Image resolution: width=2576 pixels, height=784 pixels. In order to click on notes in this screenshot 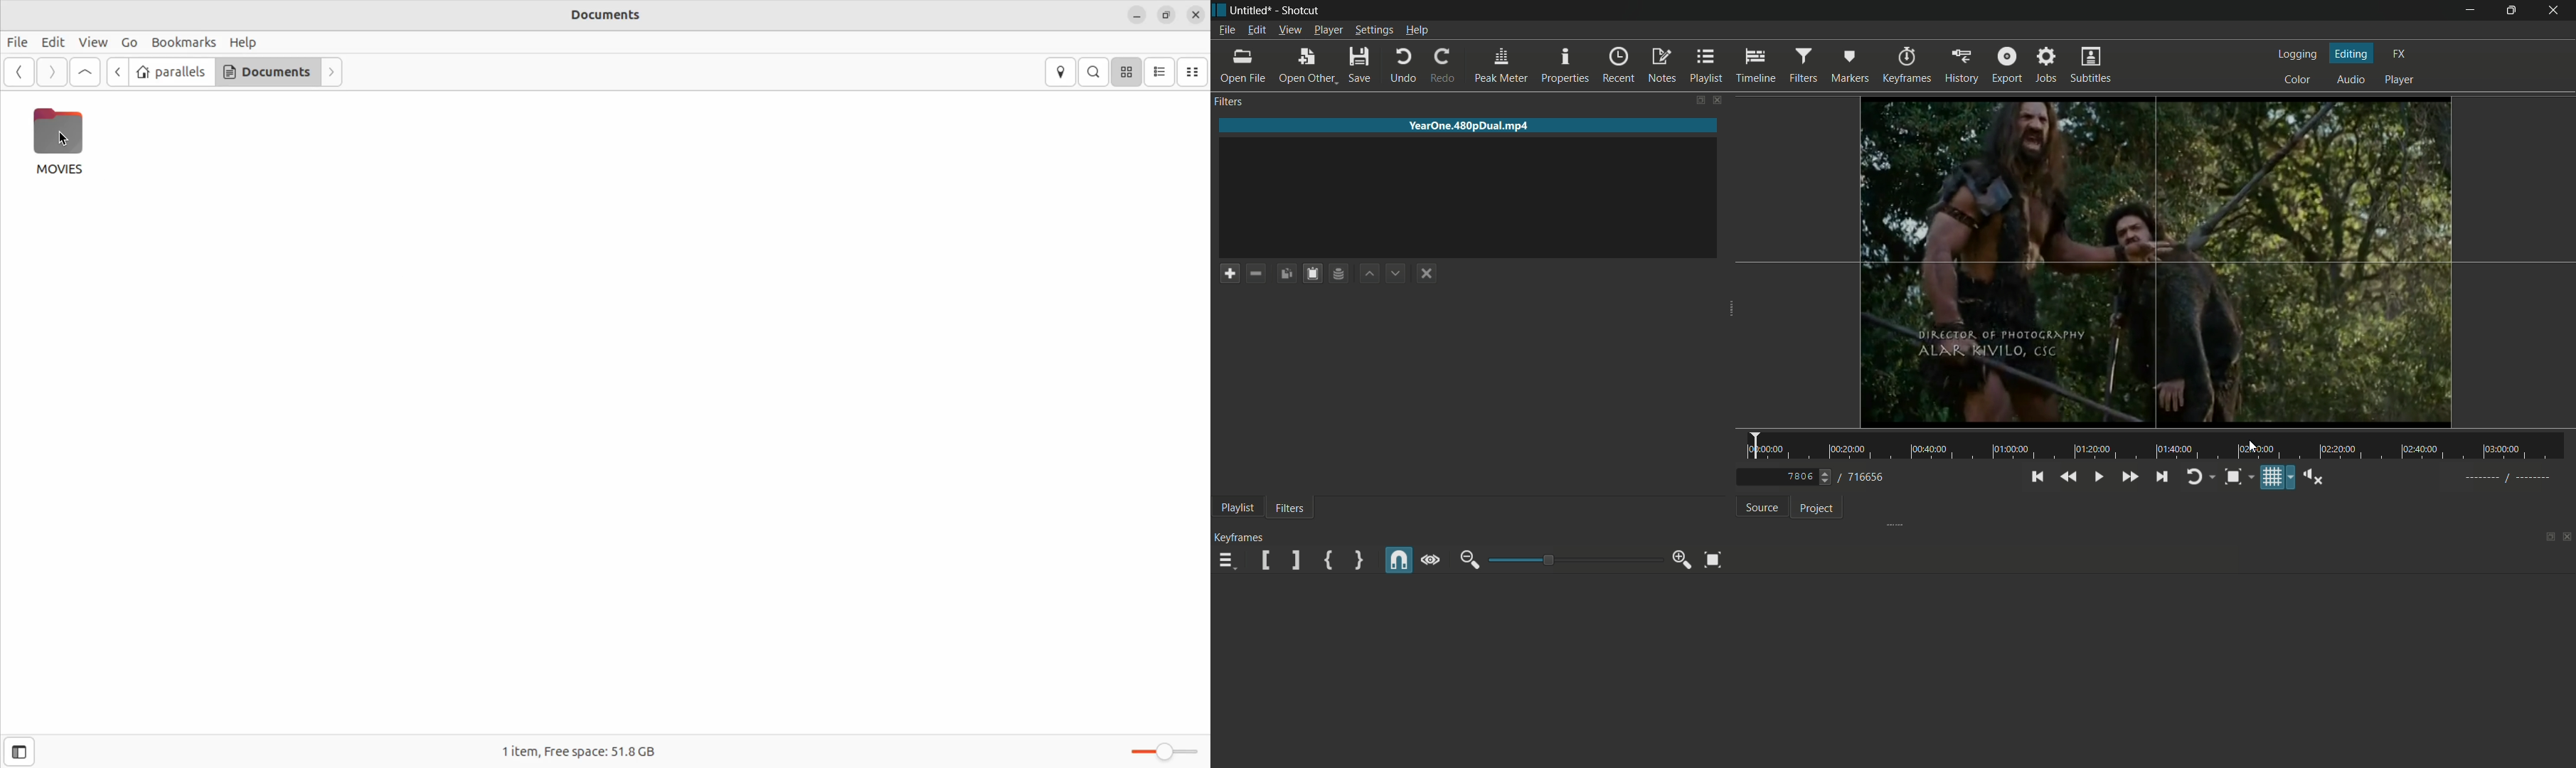, I will do `click(1660, 65)`.